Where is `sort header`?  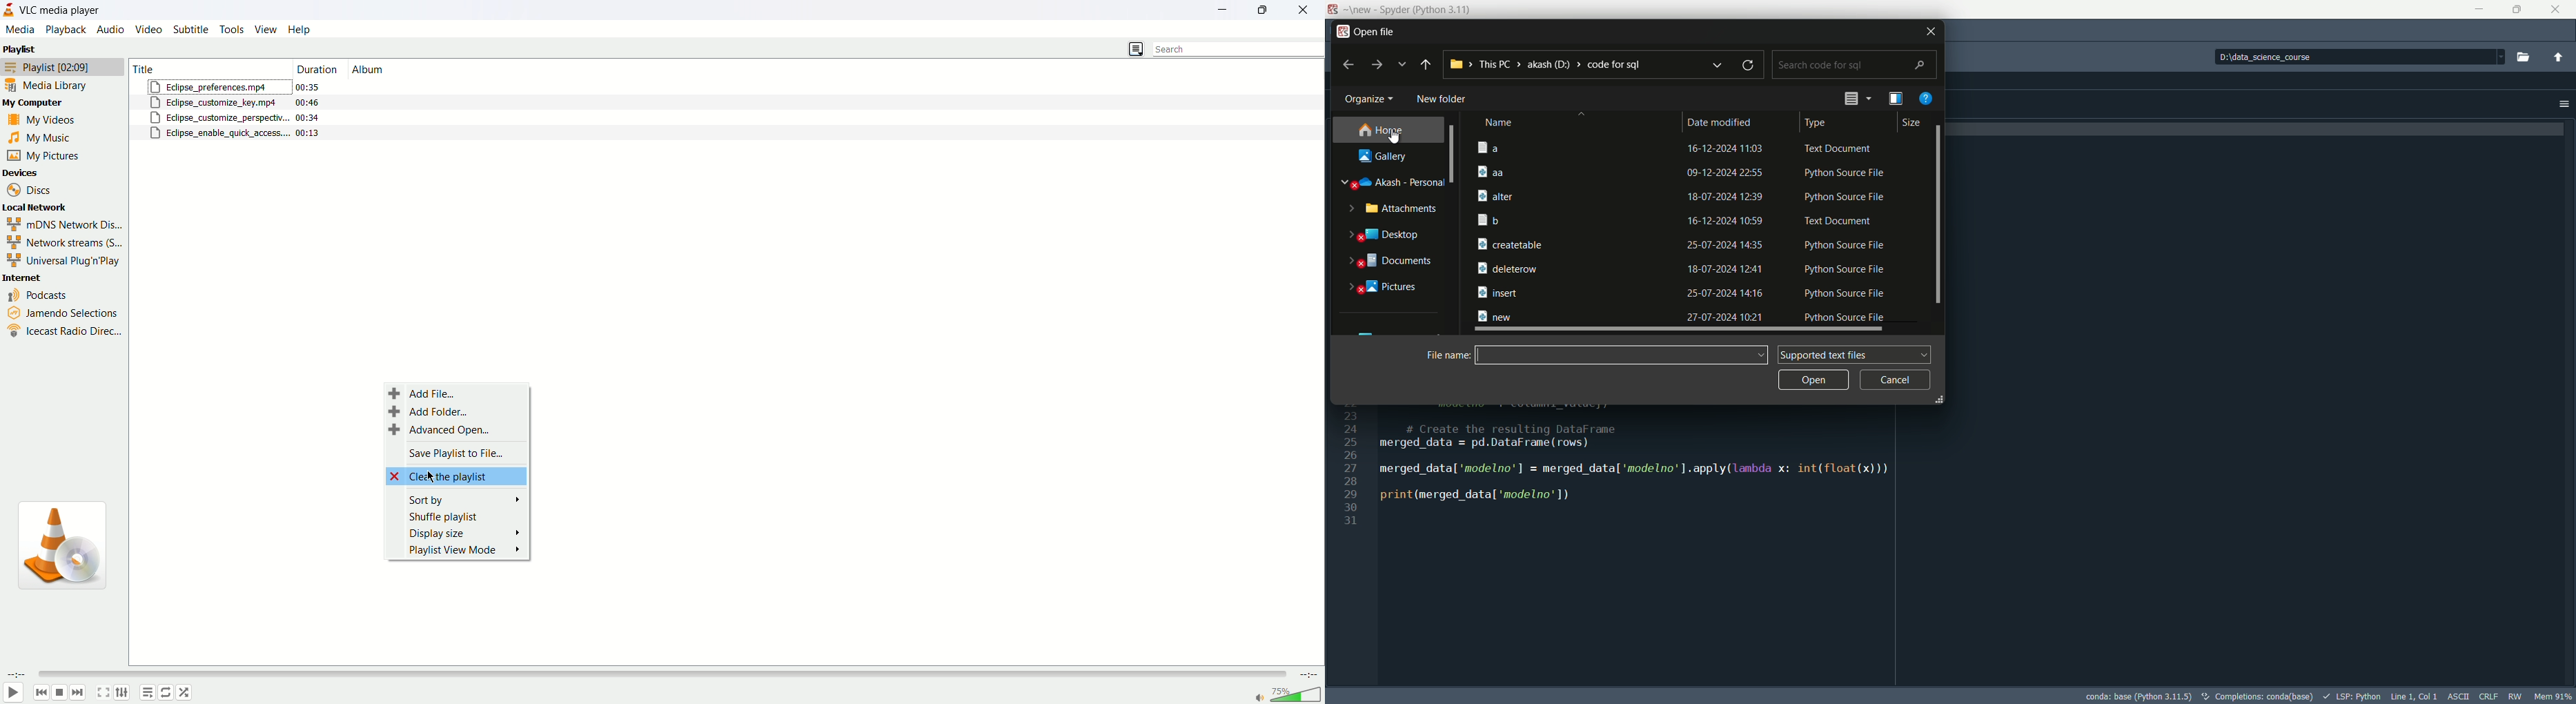
sort header is located at coordinates (1577, 121).